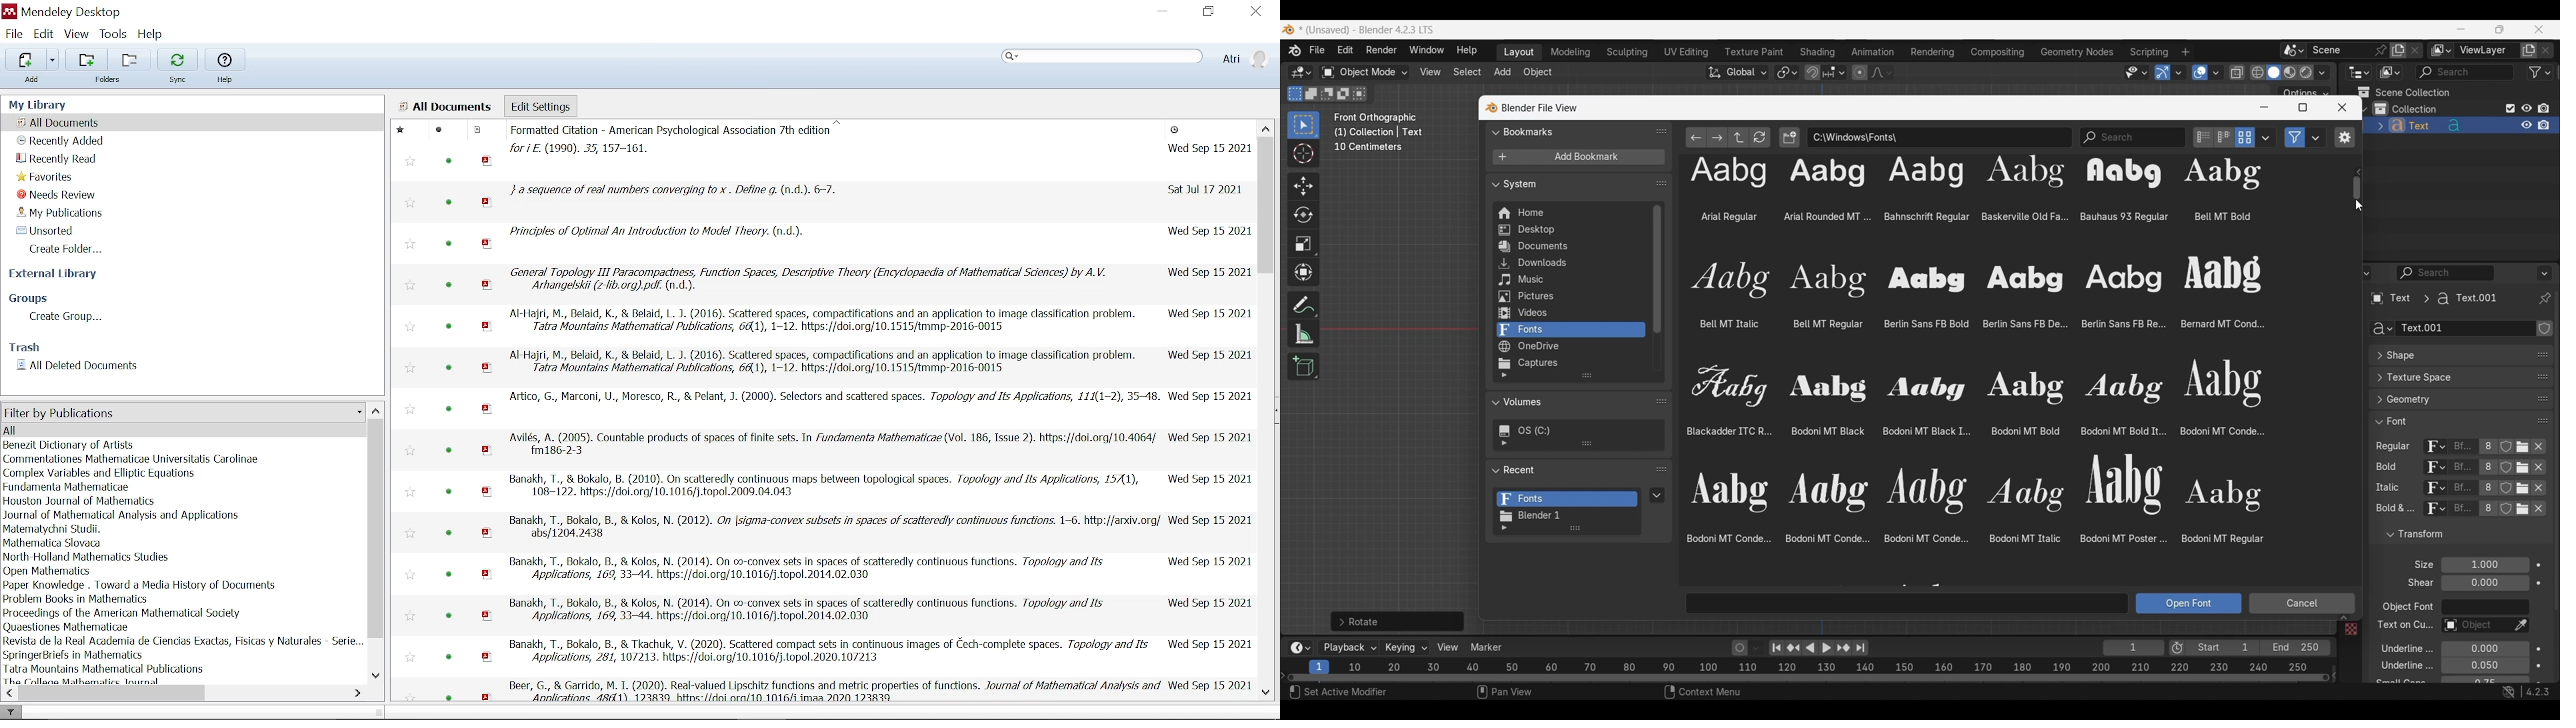 The image size is (2576, 728). I want to click on document, so click(477, 130).